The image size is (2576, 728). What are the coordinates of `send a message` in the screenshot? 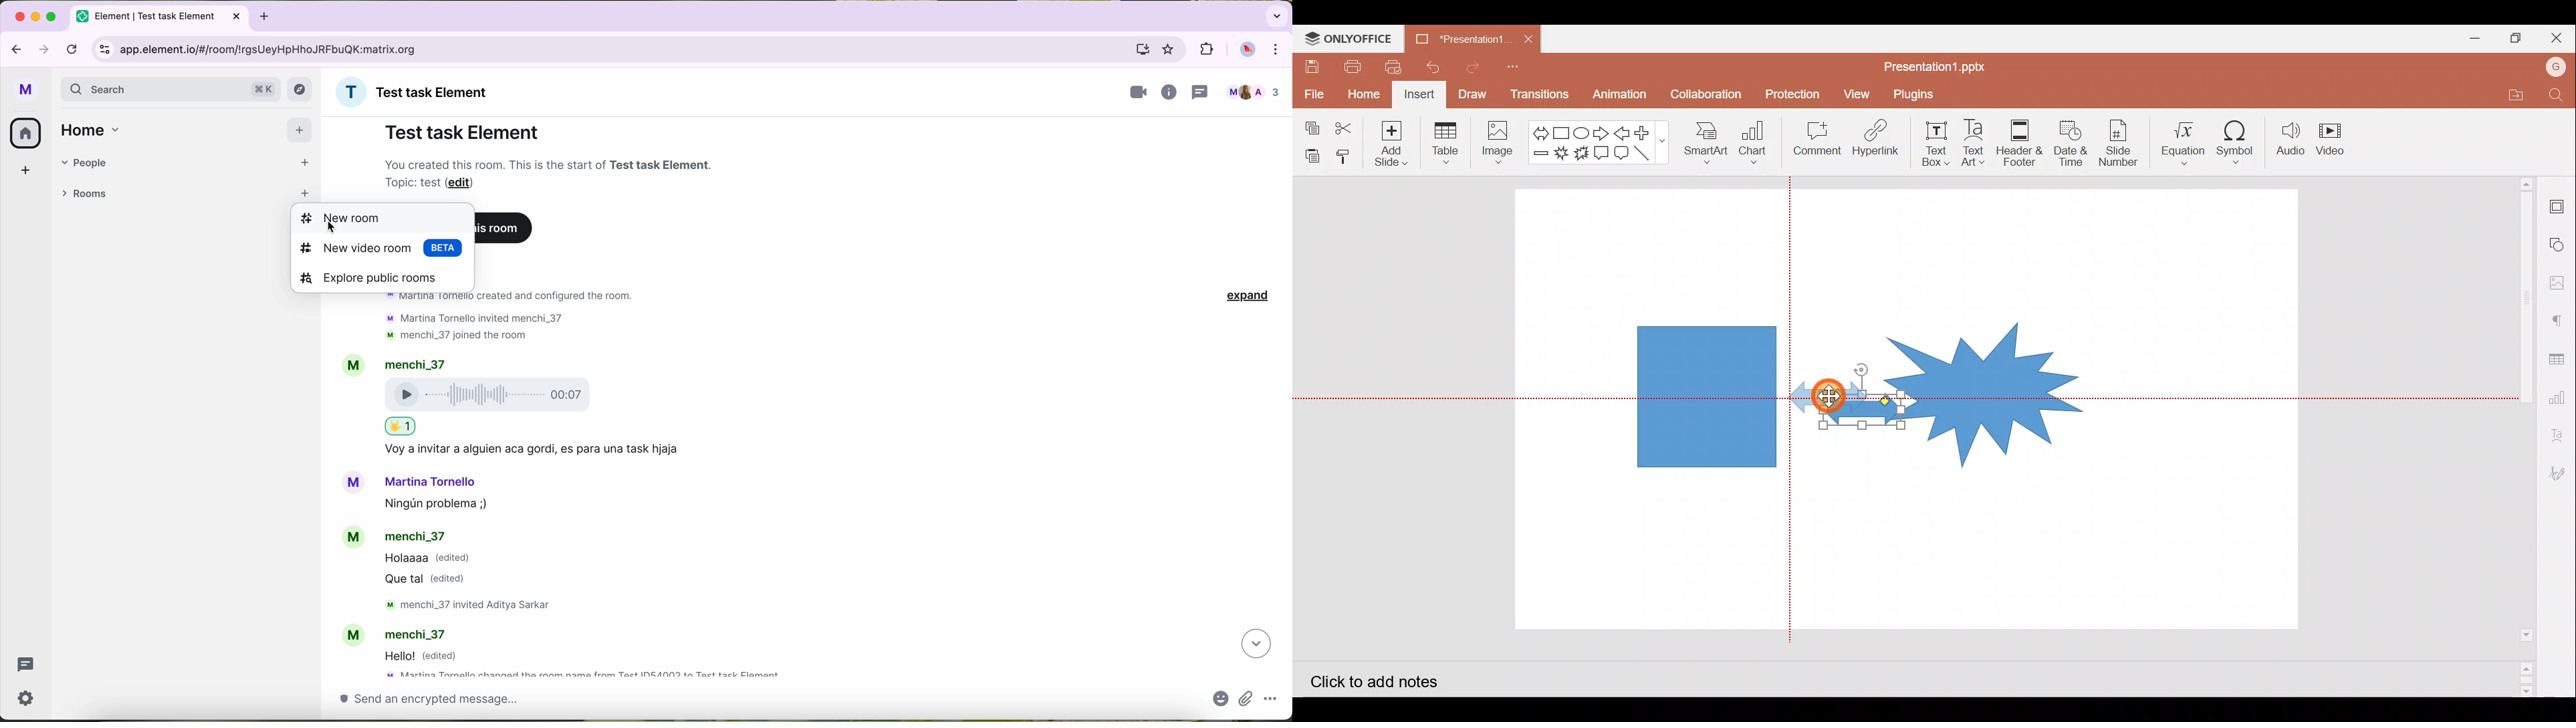 It's located at (757, 703).